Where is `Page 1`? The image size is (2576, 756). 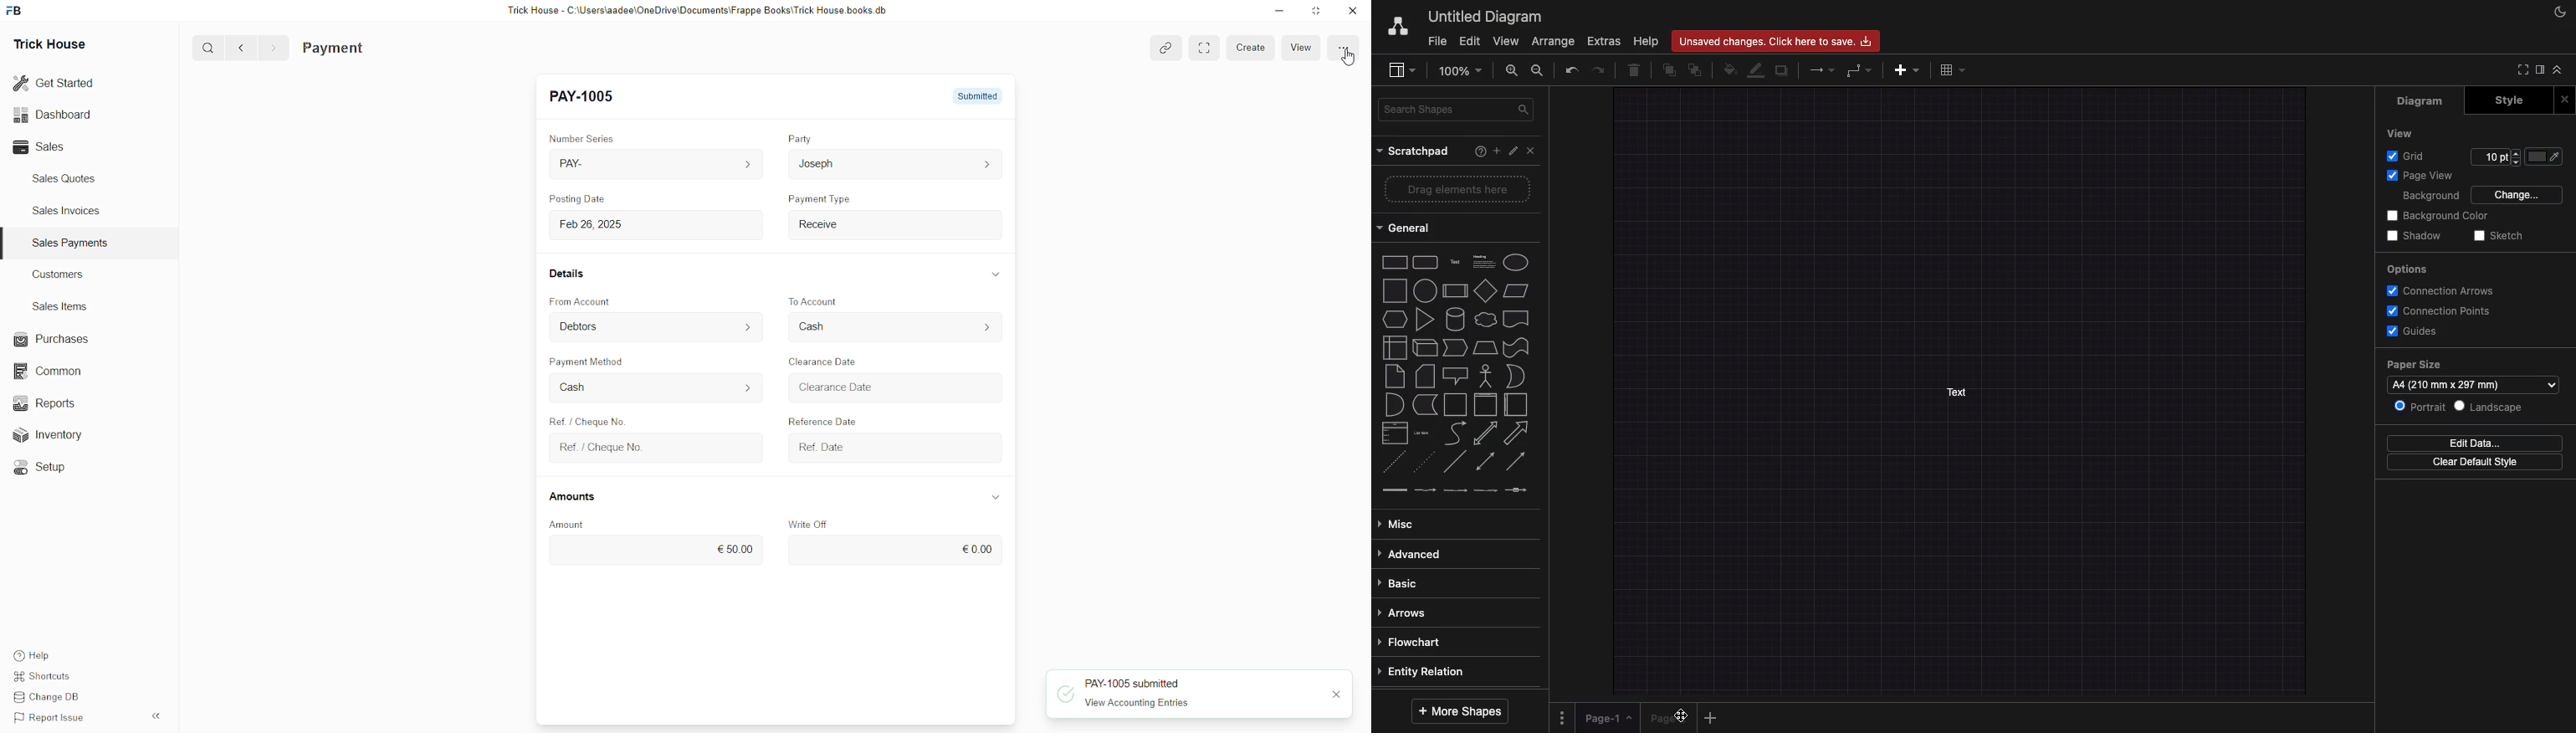 Page 1 is located at coordinates (1610, 718).